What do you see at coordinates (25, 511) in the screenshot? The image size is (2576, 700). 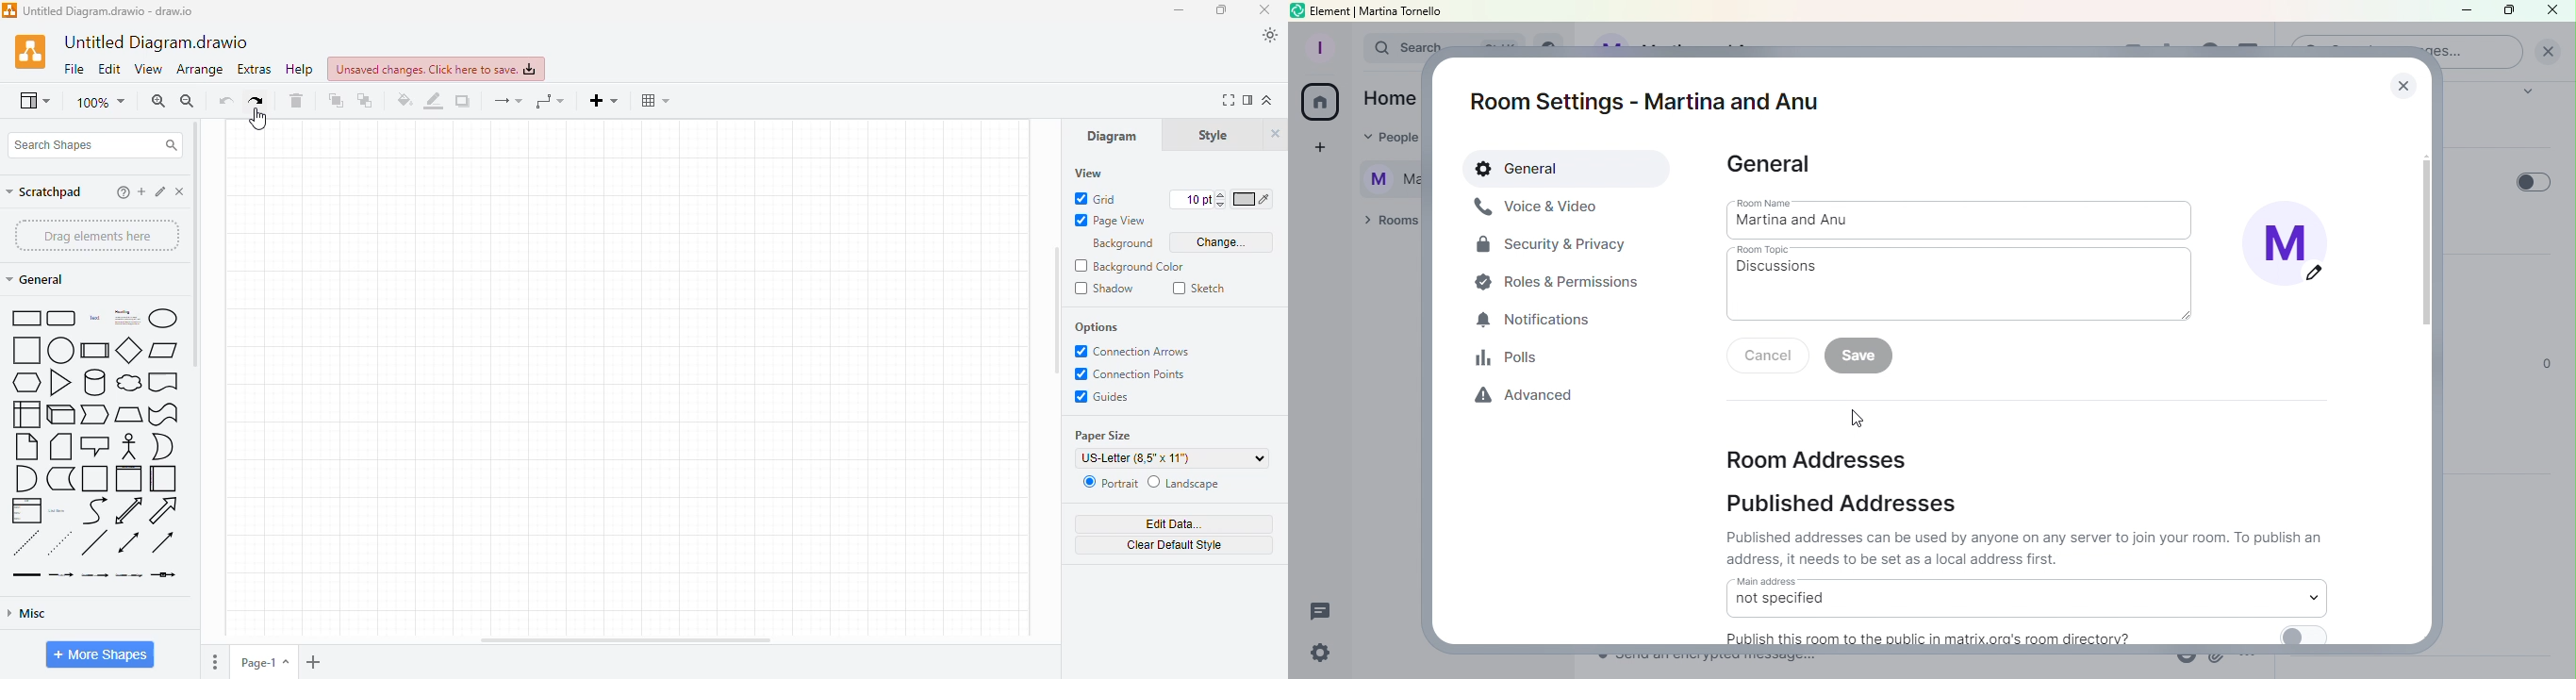 I see `list` at bounding box center [25, 511].